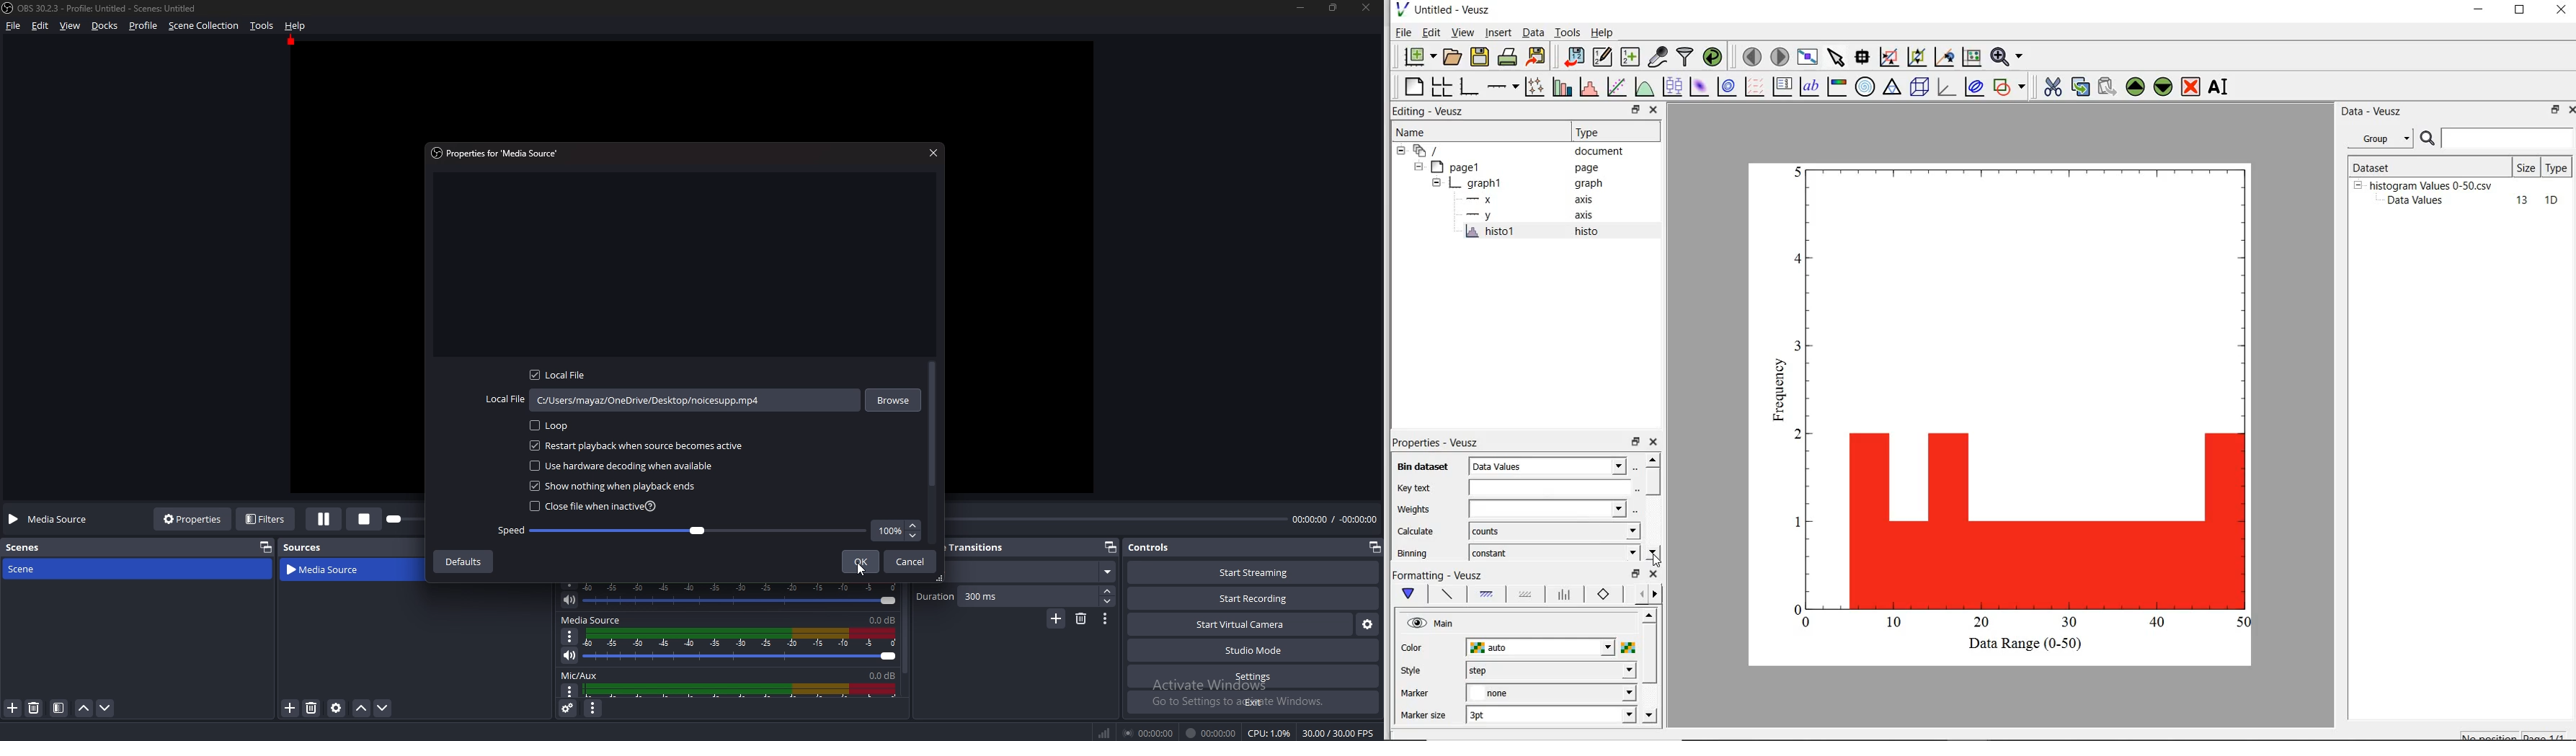  I want to click on Cancel, so click(911, 562).